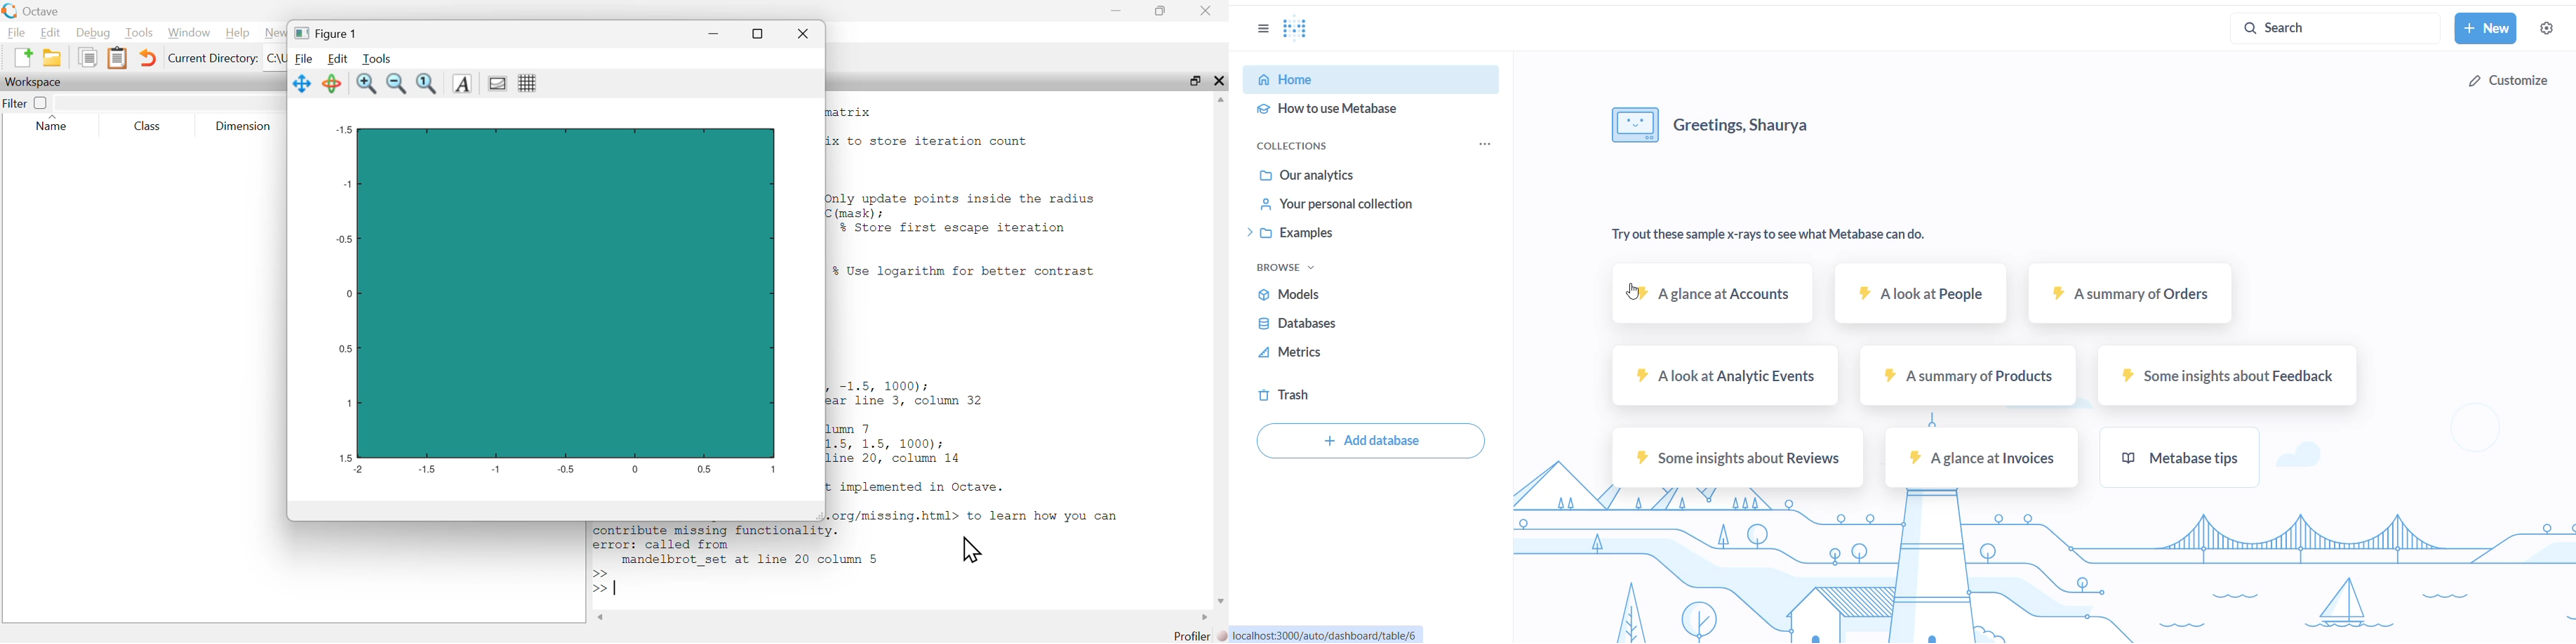 This screenshot has width=2576, height=644. What do you see at coordinates (87, 58) in the screenshot?
I see `copy` at bounding box center [87, 58].